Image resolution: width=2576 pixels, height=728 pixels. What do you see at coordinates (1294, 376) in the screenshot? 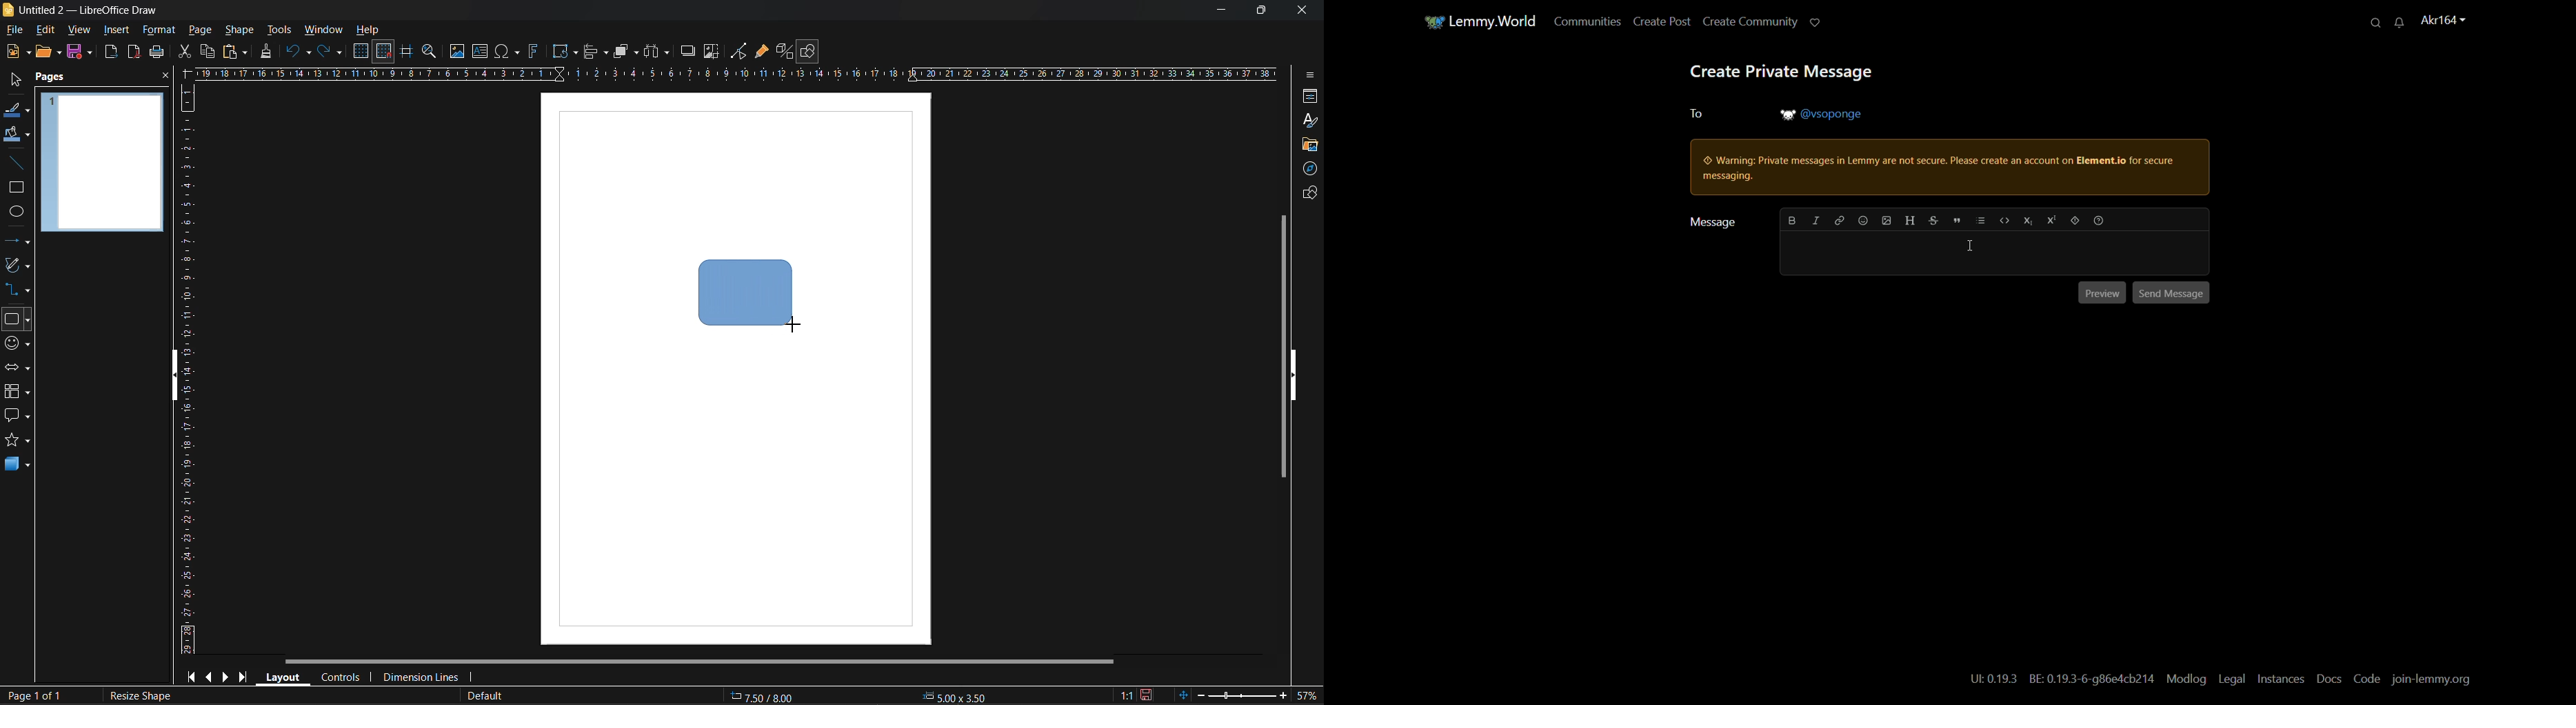
I see `hide` at bounding box center [1294, 376].